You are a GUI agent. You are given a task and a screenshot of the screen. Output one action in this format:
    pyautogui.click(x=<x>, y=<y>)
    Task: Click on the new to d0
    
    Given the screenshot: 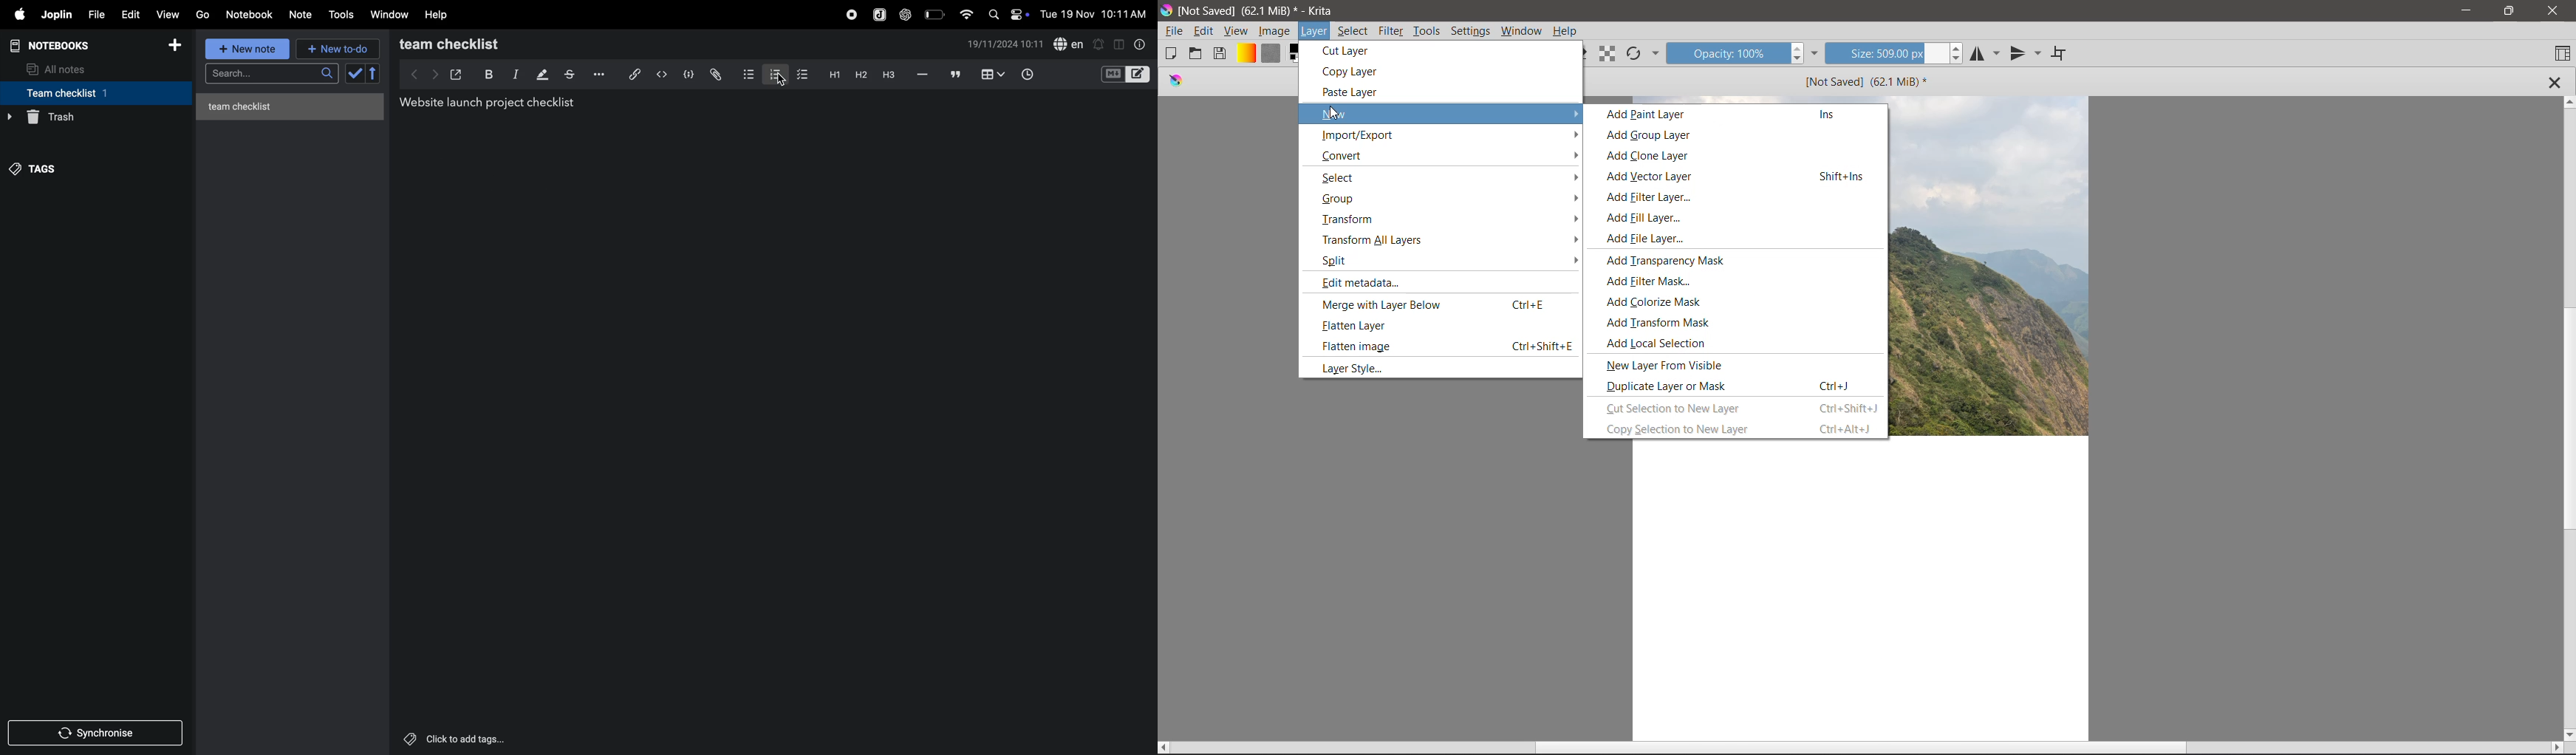 What is the action you would take?
    pyautogui.click(x=336, y=49)
    